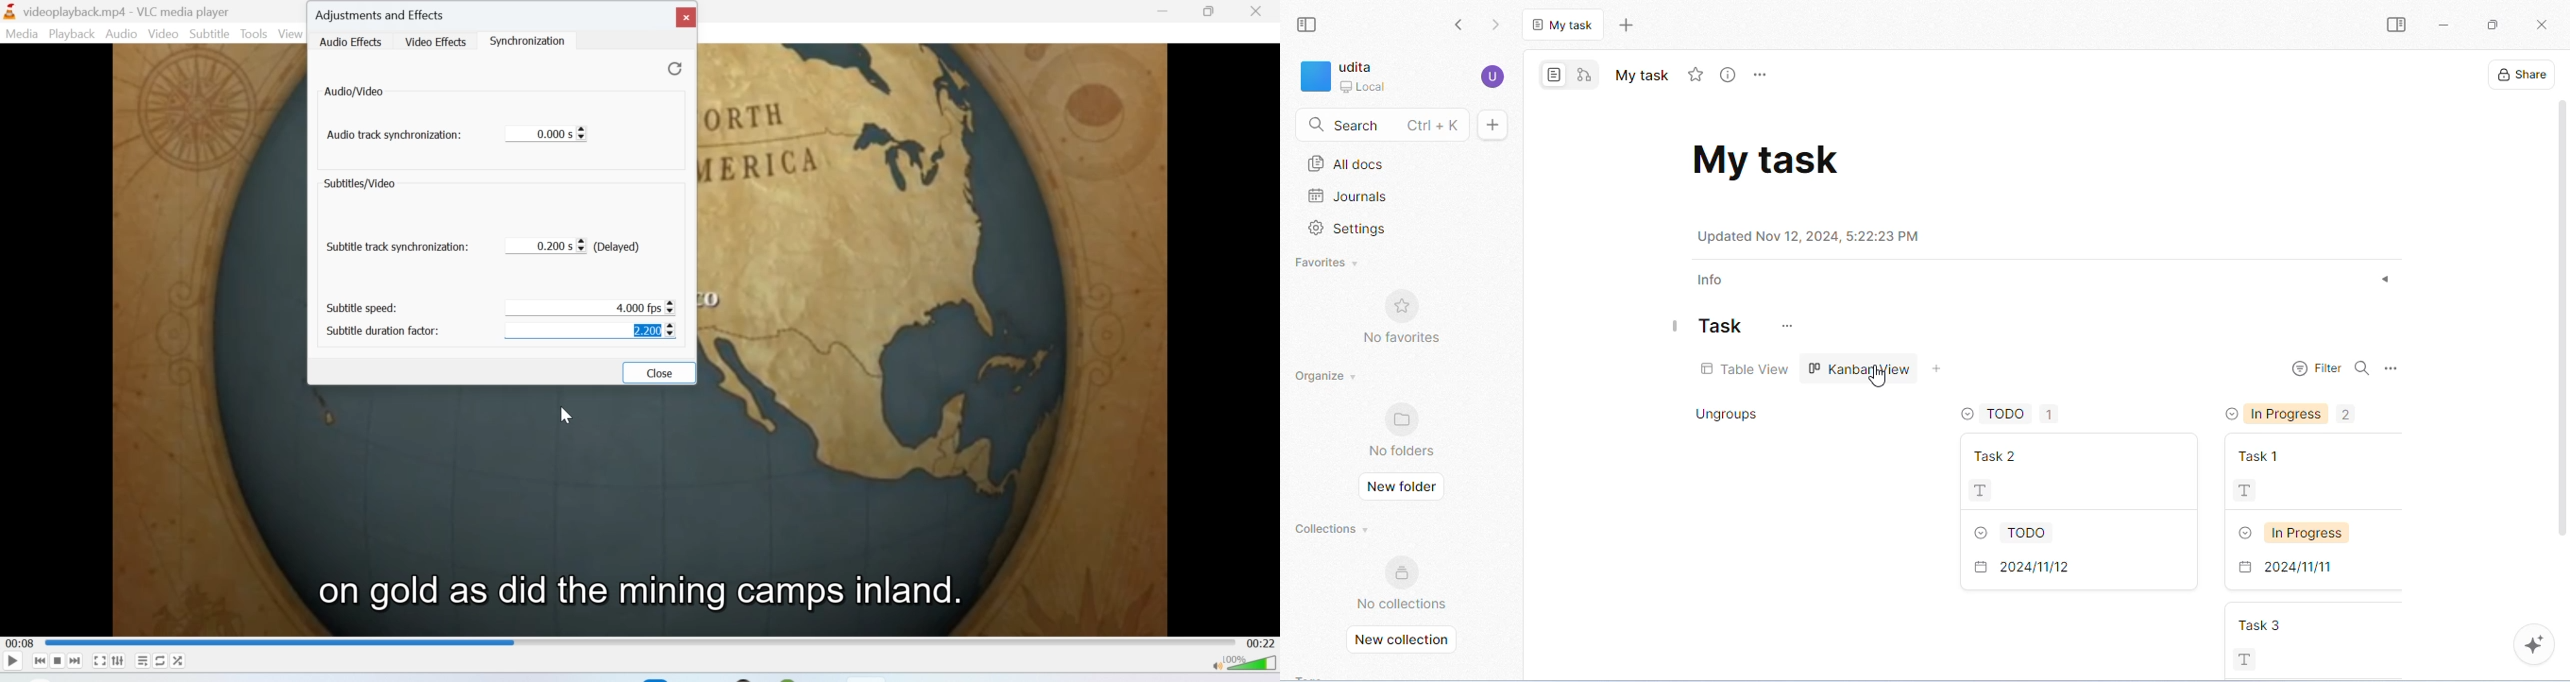 Image resolution: width=2576 pixels, height=700 pixels. I want to click on new tab, so click(1630, 26).